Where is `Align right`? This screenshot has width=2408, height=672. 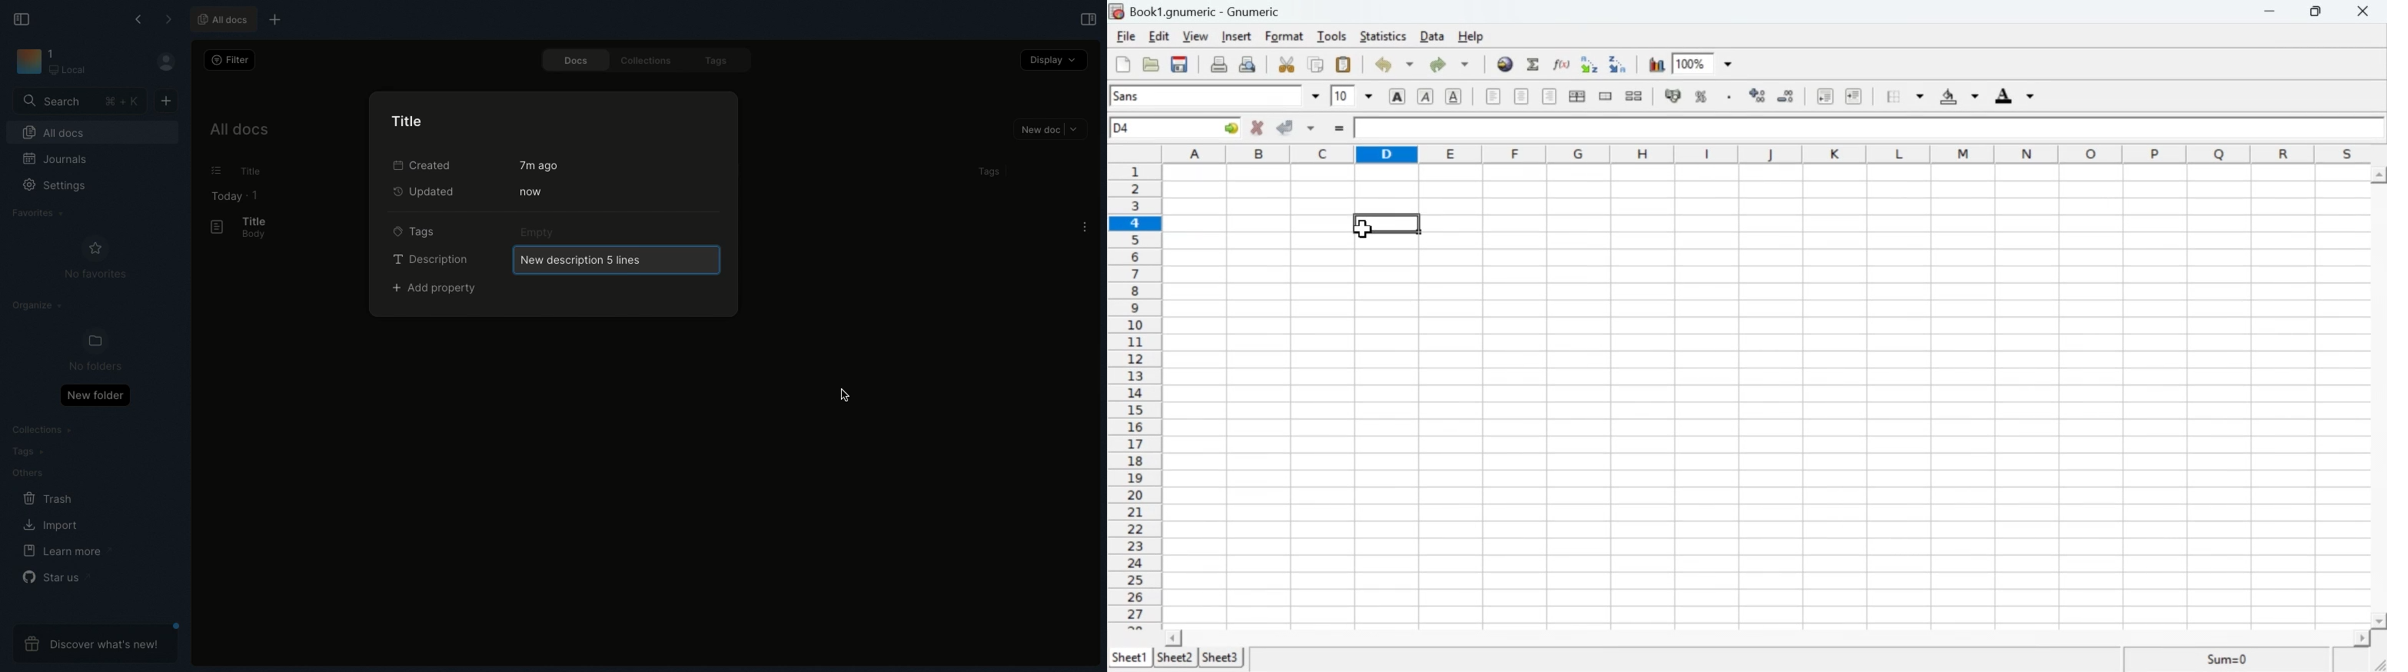 Align right is located at coordinates (1523, 98).